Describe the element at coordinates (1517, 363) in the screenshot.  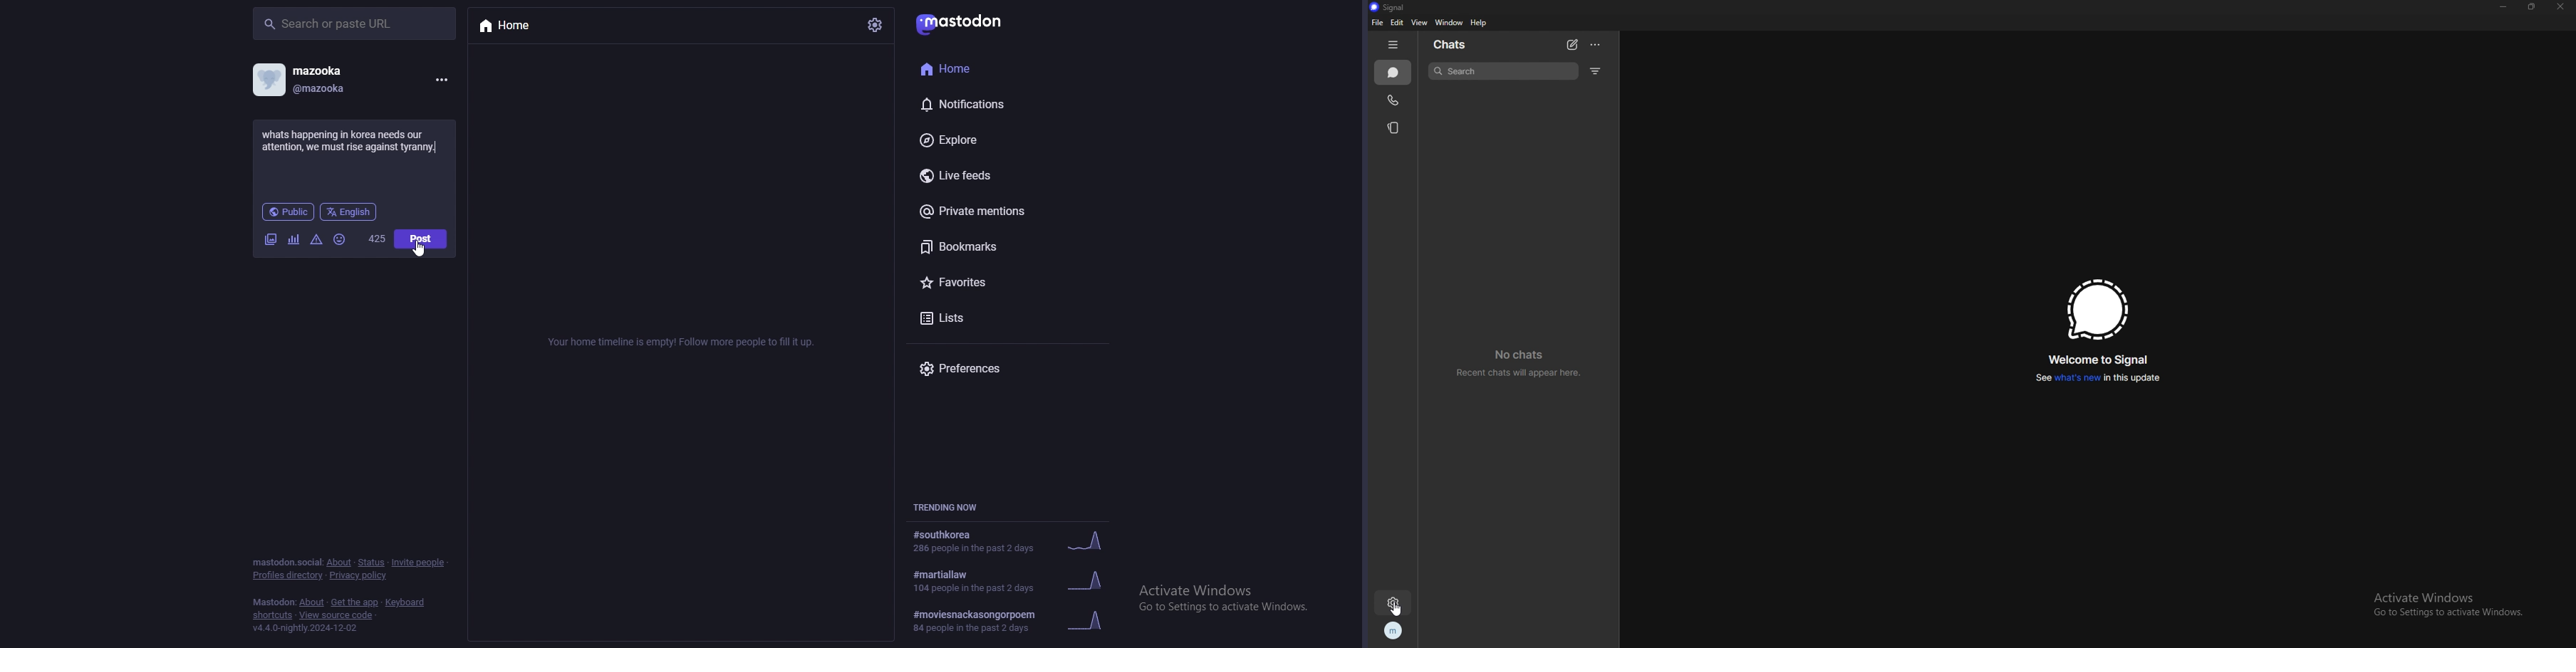
I see `no chats recent chats will sppear here` at that location.